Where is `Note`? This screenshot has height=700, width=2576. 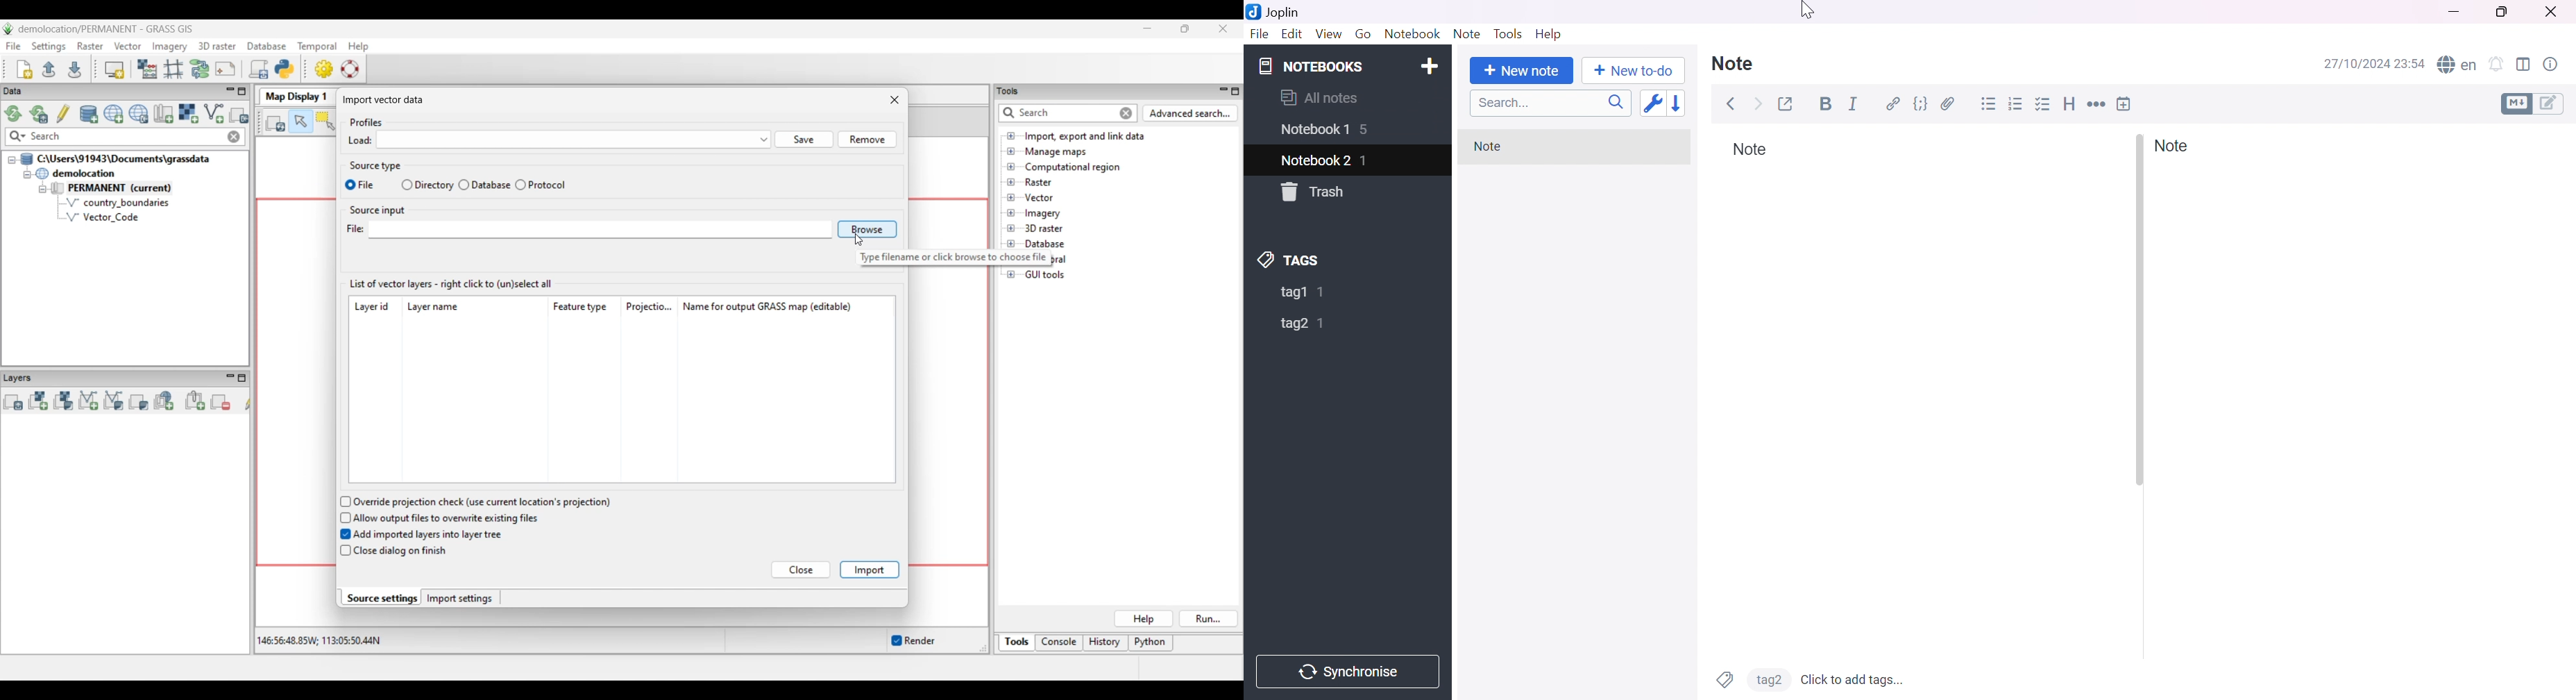 Note is located at coordinates (1466, 33).